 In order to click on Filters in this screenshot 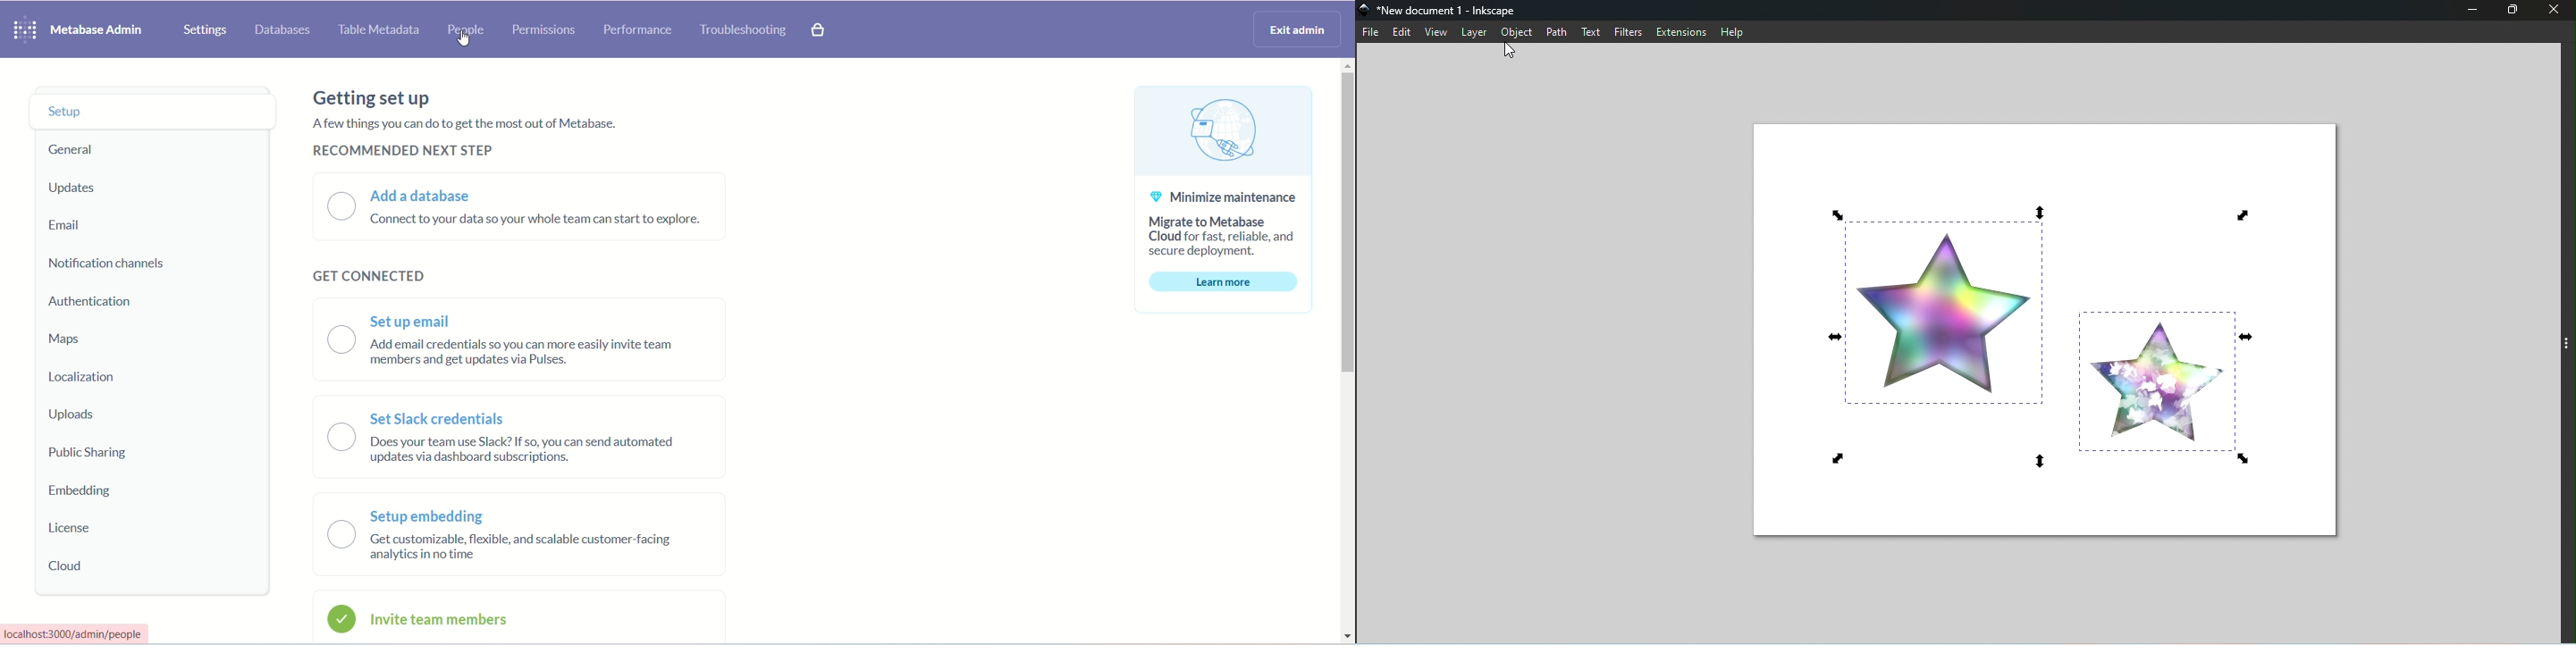, I will do `click(1632, 31)`.